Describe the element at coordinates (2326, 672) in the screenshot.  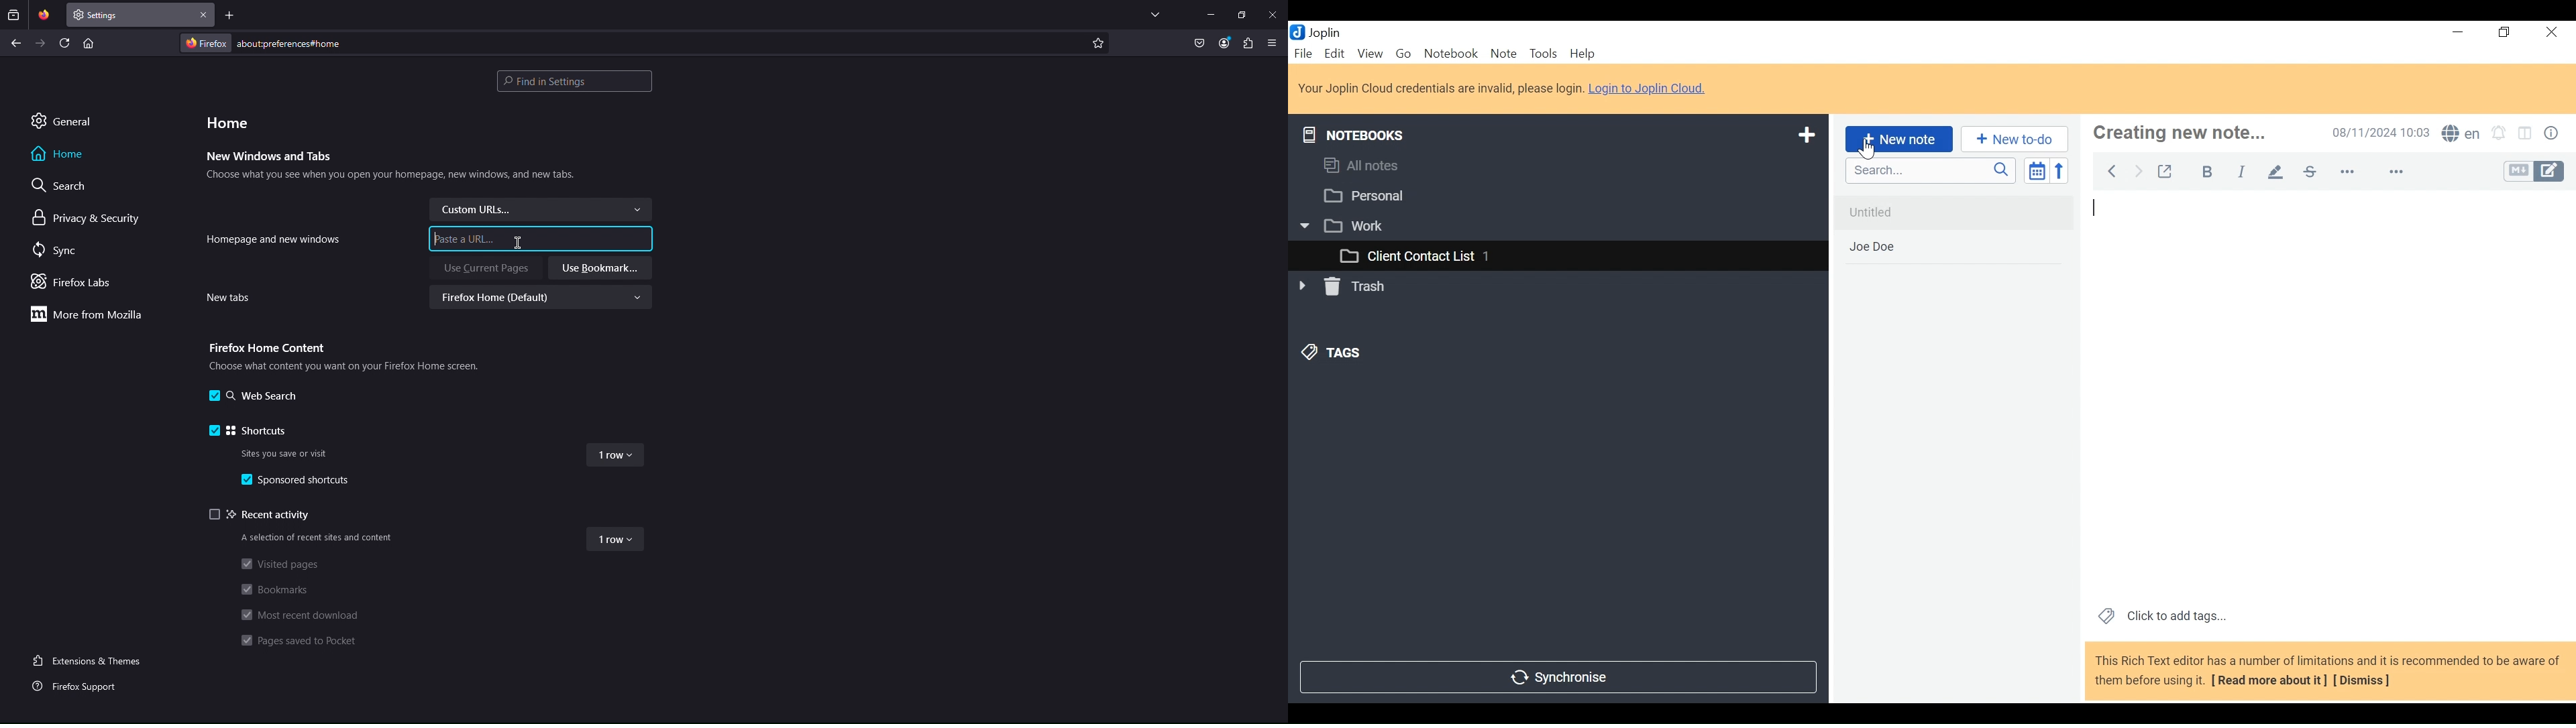
I see `This Rich Text editor has a number of limitations and it is recommended to be aware before using it. (Read more about it) (Dismiss)` at that location.